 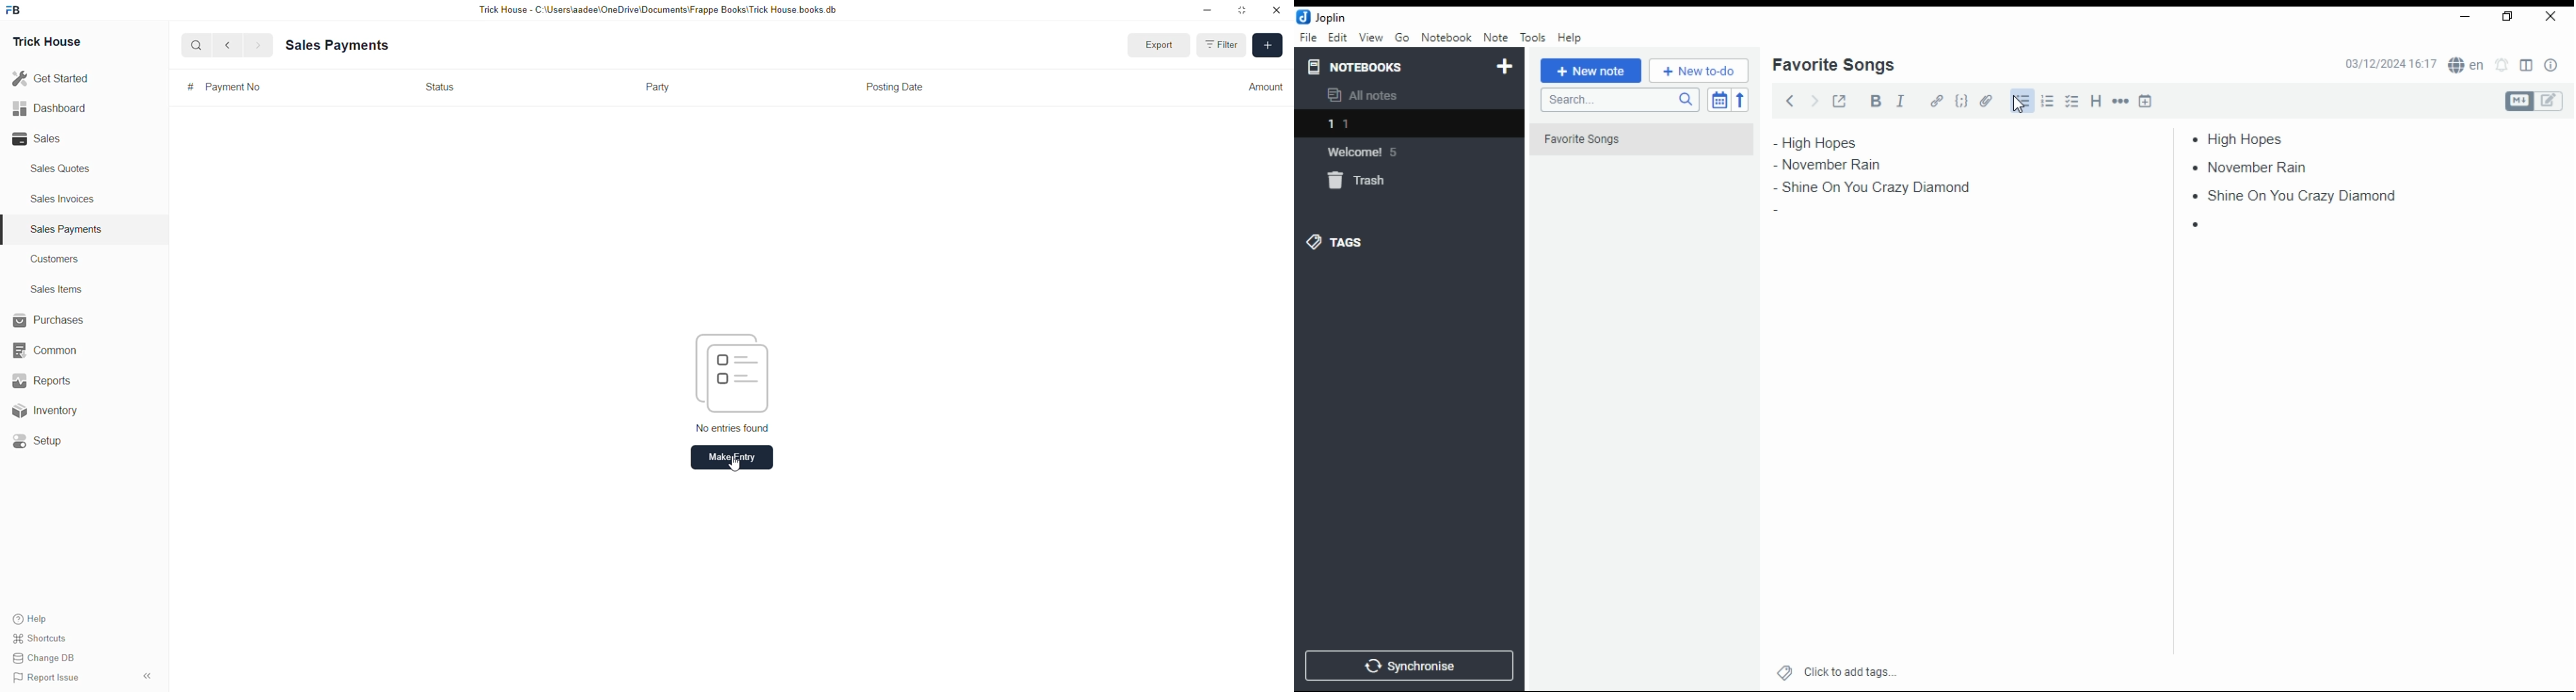 I want to click on Amount, so click(x=1263, y=88).